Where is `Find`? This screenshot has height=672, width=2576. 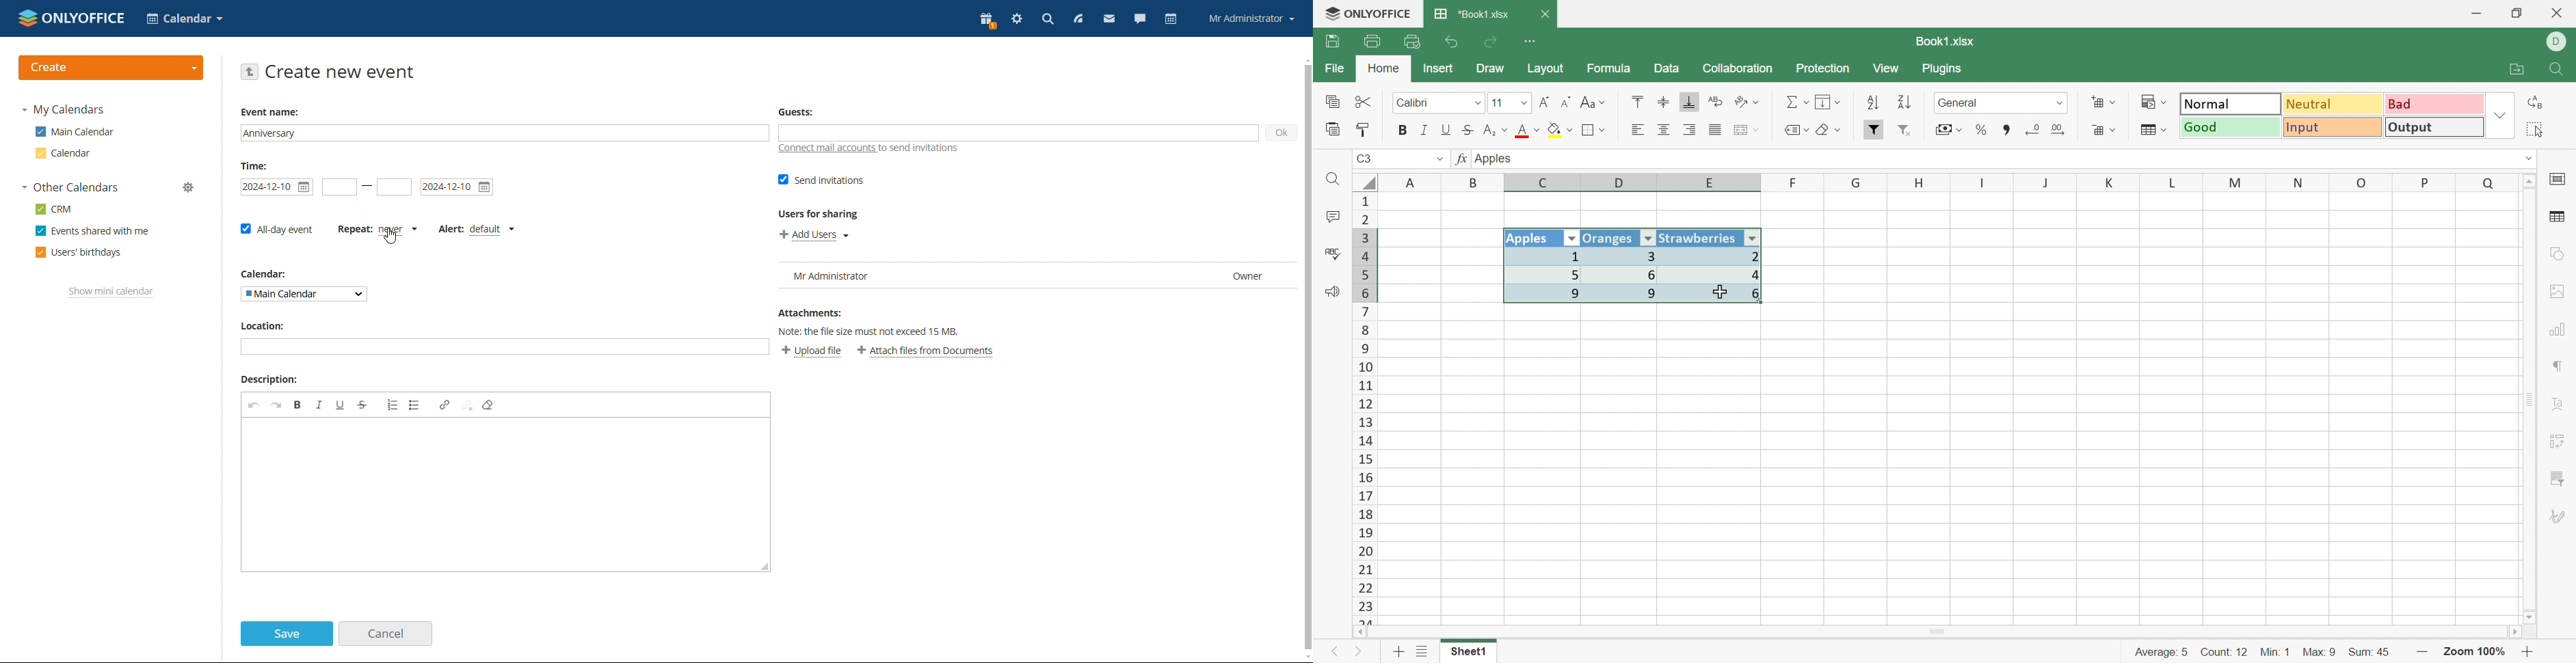
Find is located at coordinates (1335, 180).